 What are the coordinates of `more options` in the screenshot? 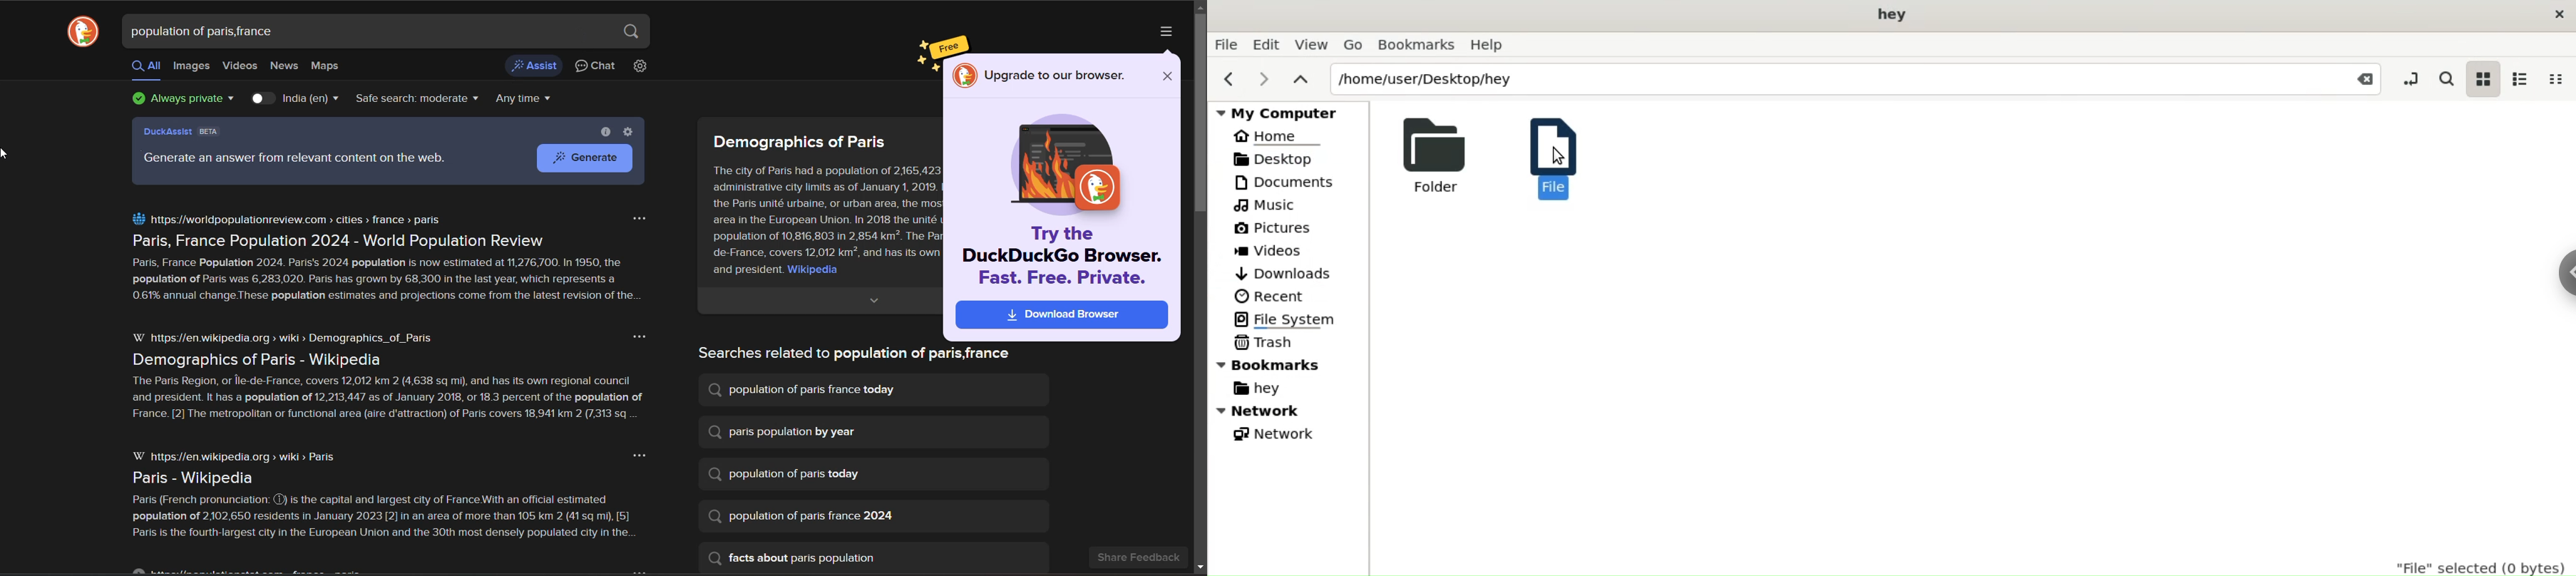 It's located at (1169, 33).